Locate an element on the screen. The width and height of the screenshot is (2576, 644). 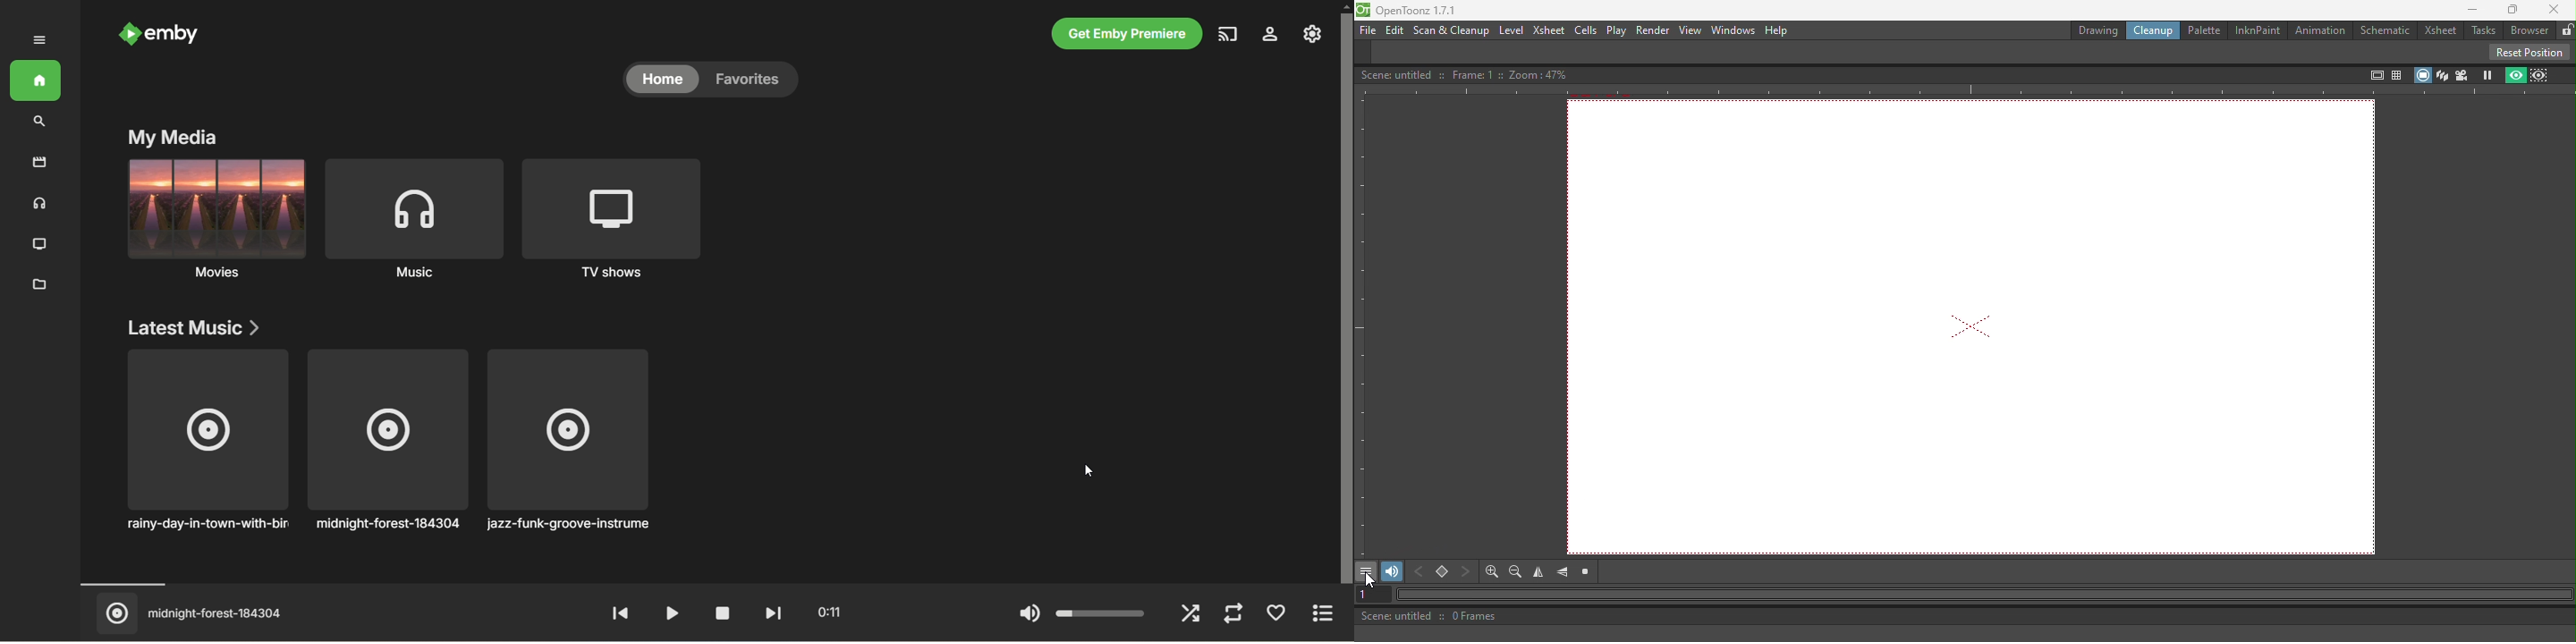
vertical scroll bar is located at coordinates (1347, 295).